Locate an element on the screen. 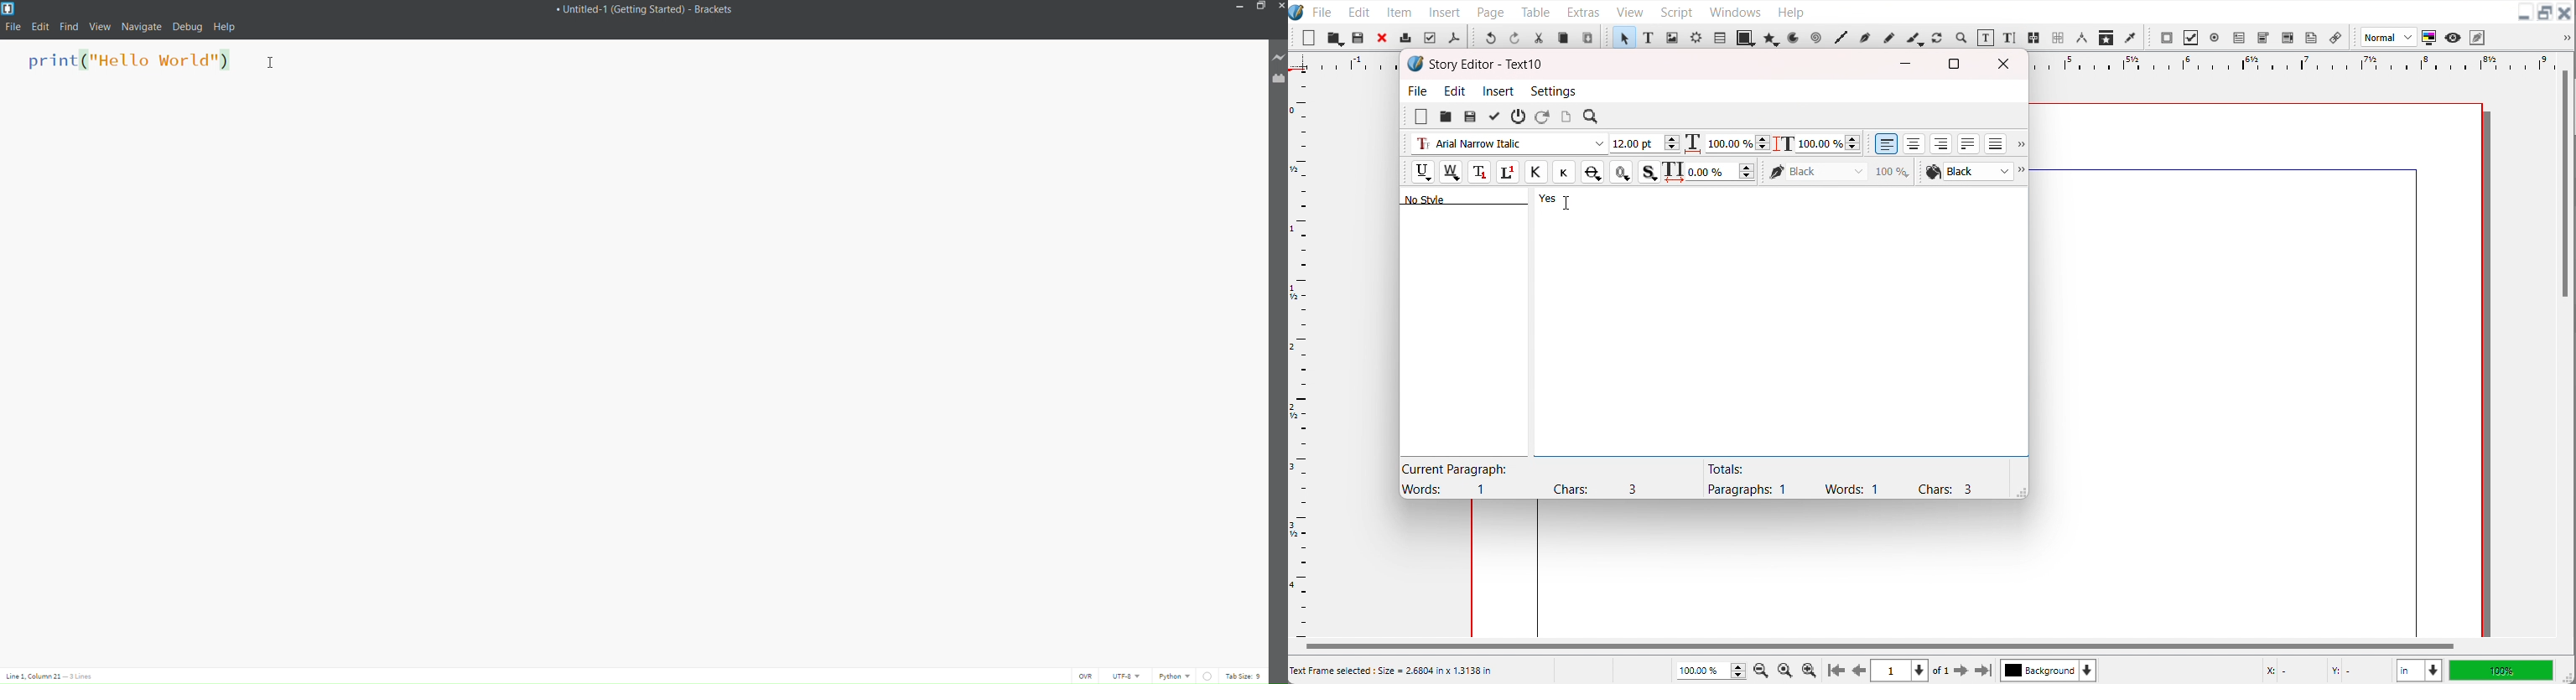  navigate is located at coordinates (140, 27).